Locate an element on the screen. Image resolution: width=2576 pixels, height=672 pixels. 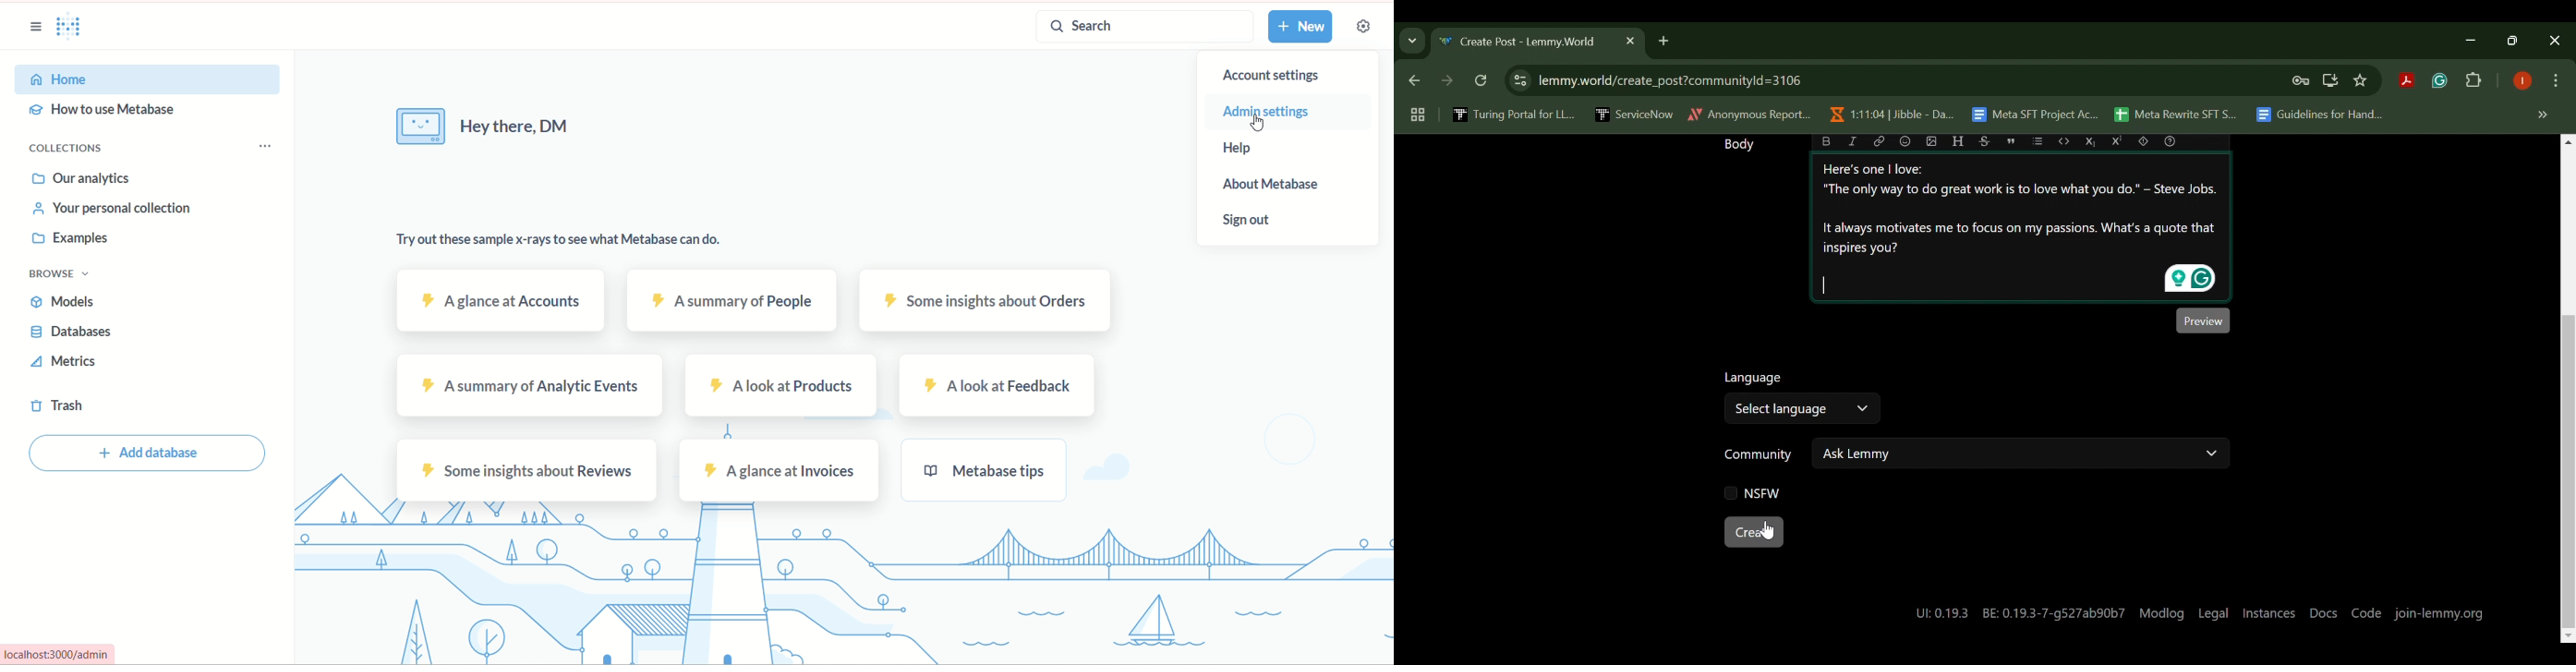
italic is located at coordinates (1854, 141).